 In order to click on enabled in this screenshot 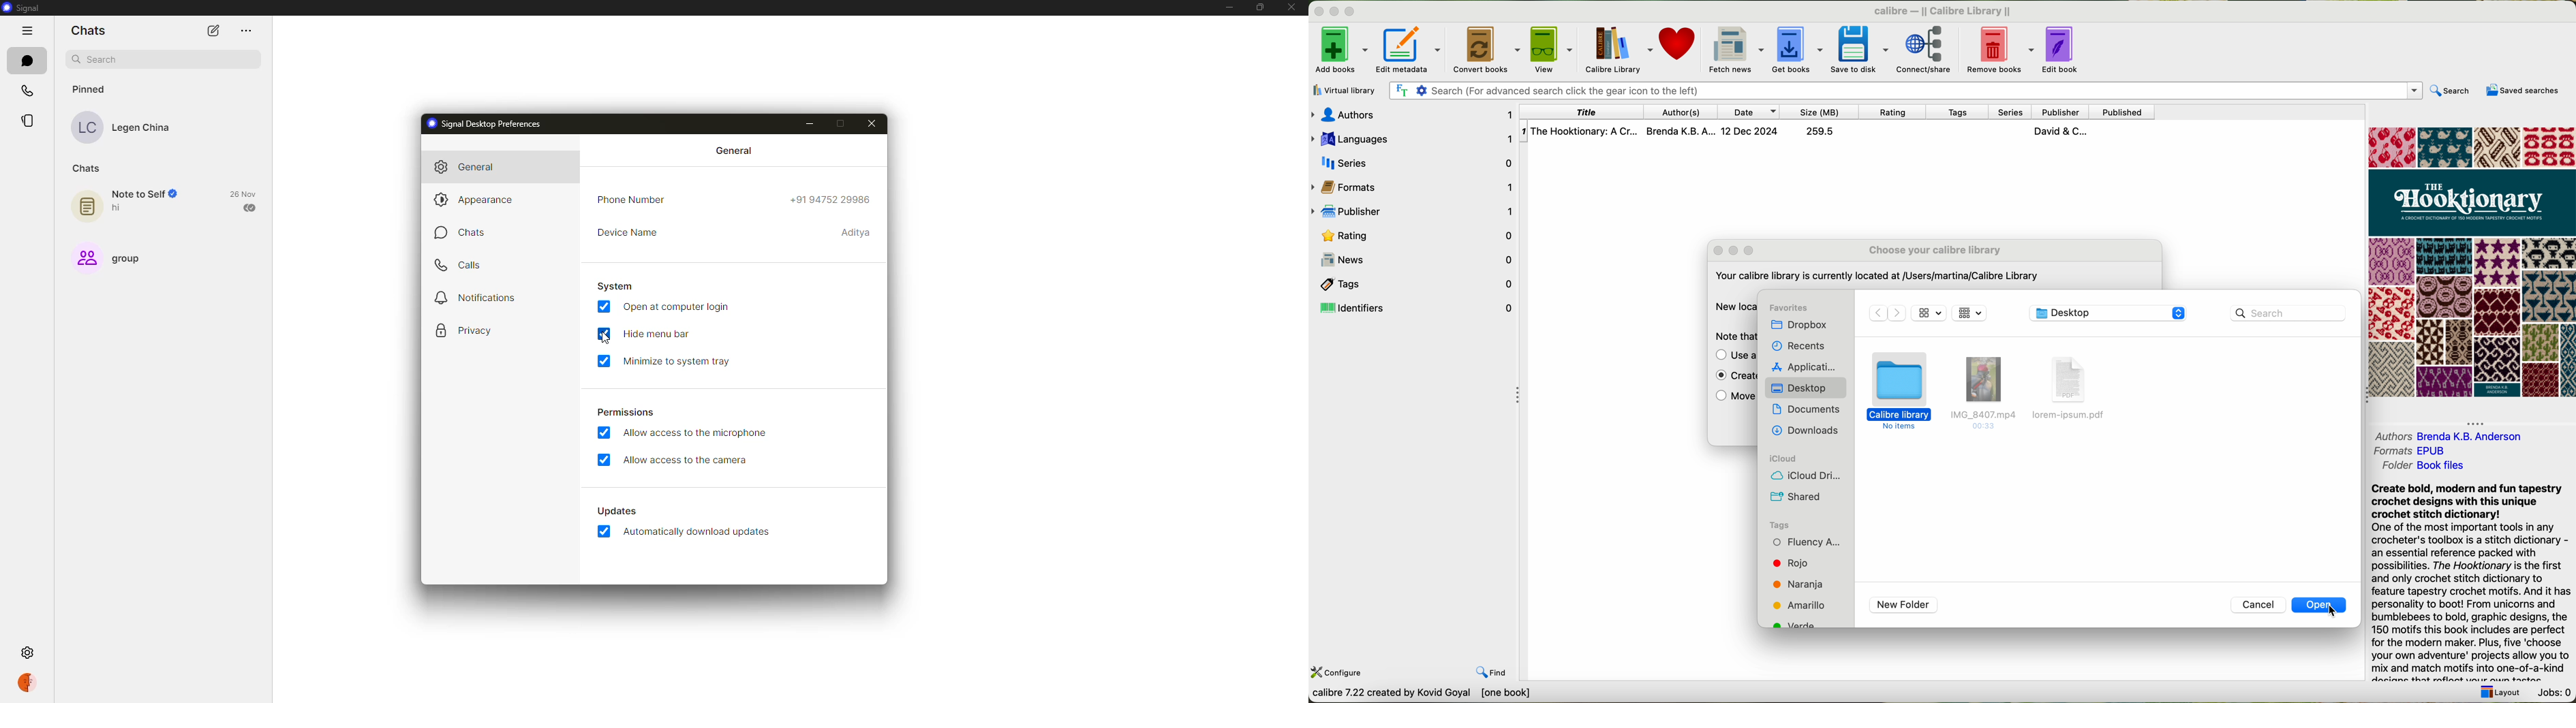, I will do `click(605, 433)`.